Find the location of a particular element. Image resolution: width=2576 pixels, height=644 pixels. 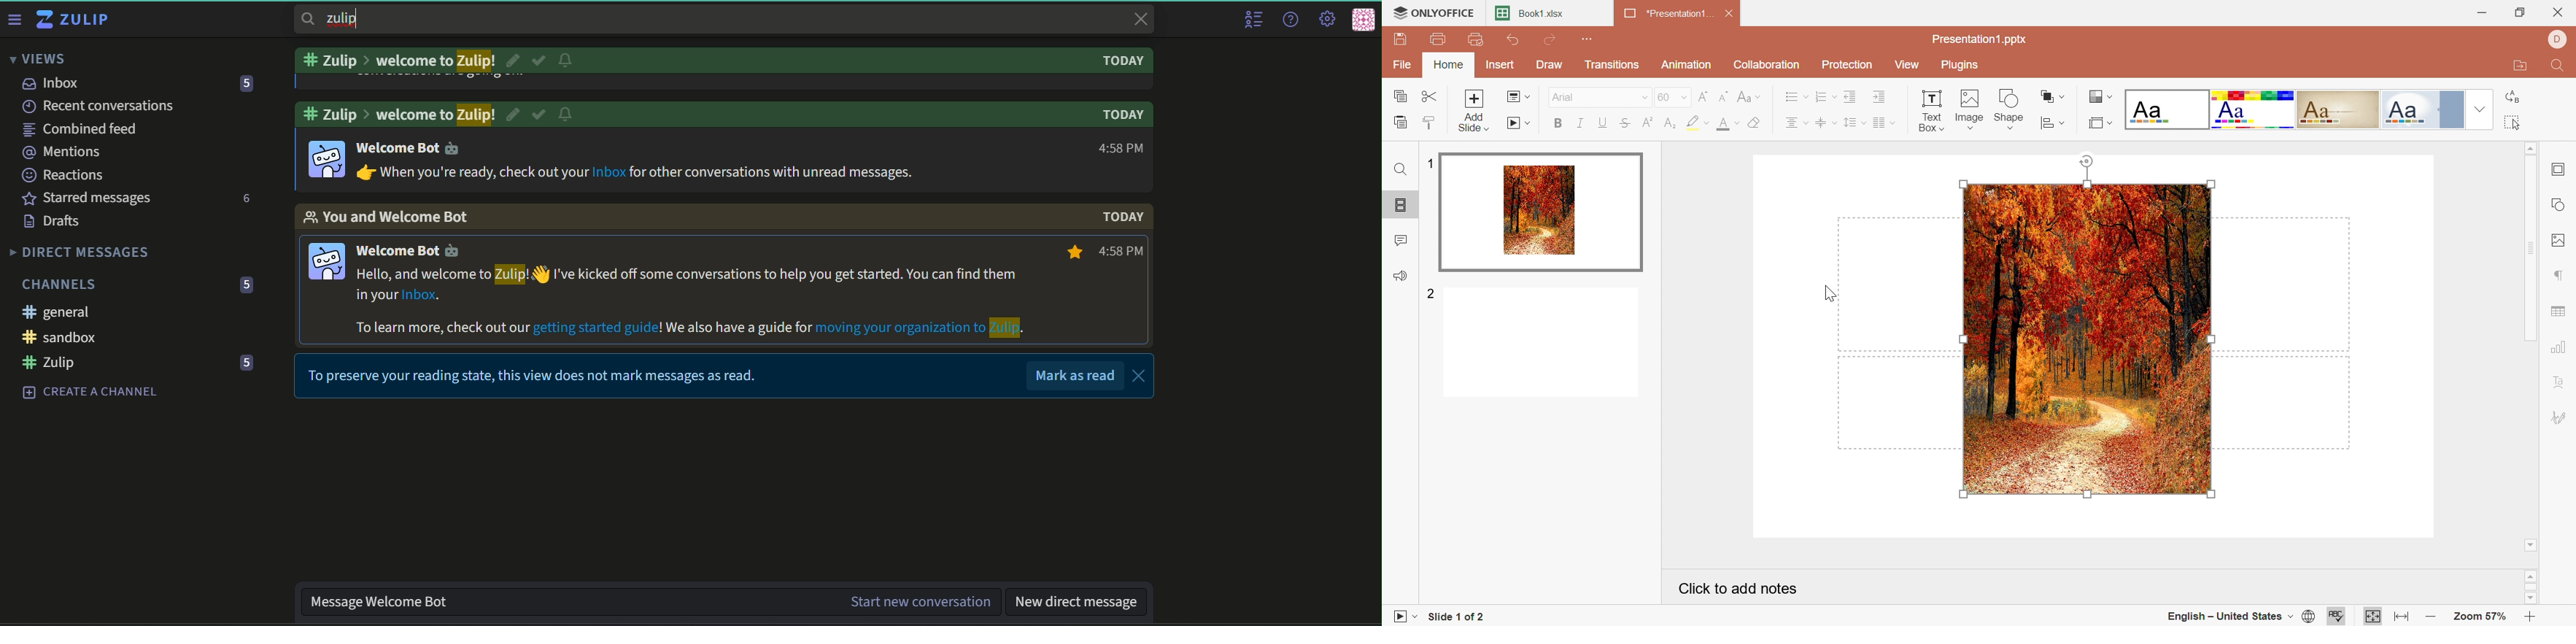

Change case is located at coordinates (1749, 95).